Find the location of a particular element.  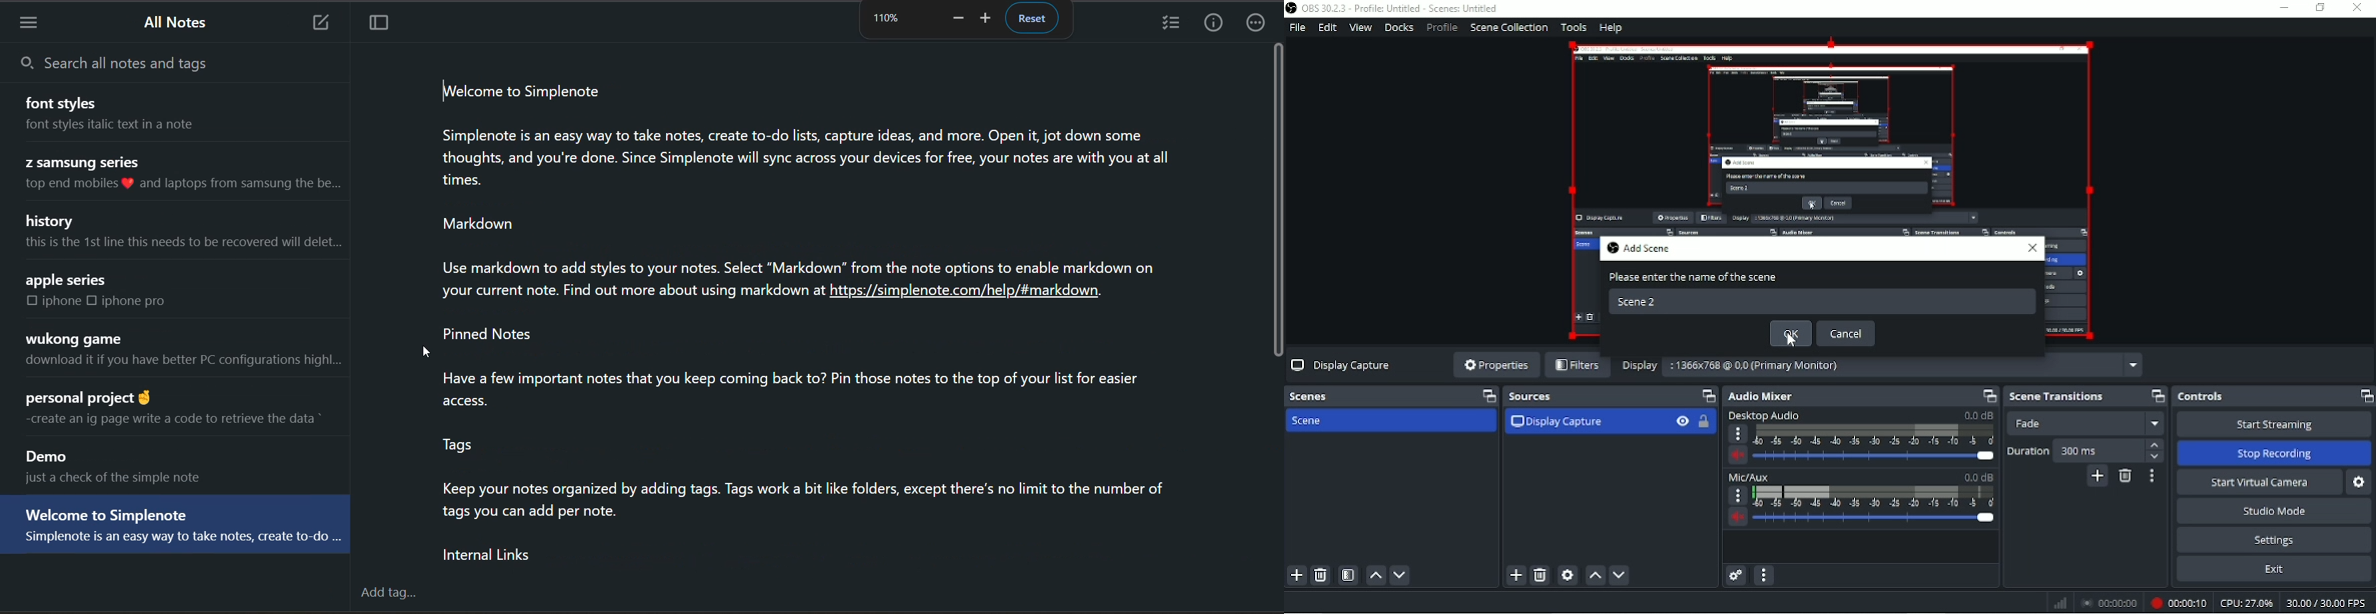

Maximize is located at coordinates (2158, 394).